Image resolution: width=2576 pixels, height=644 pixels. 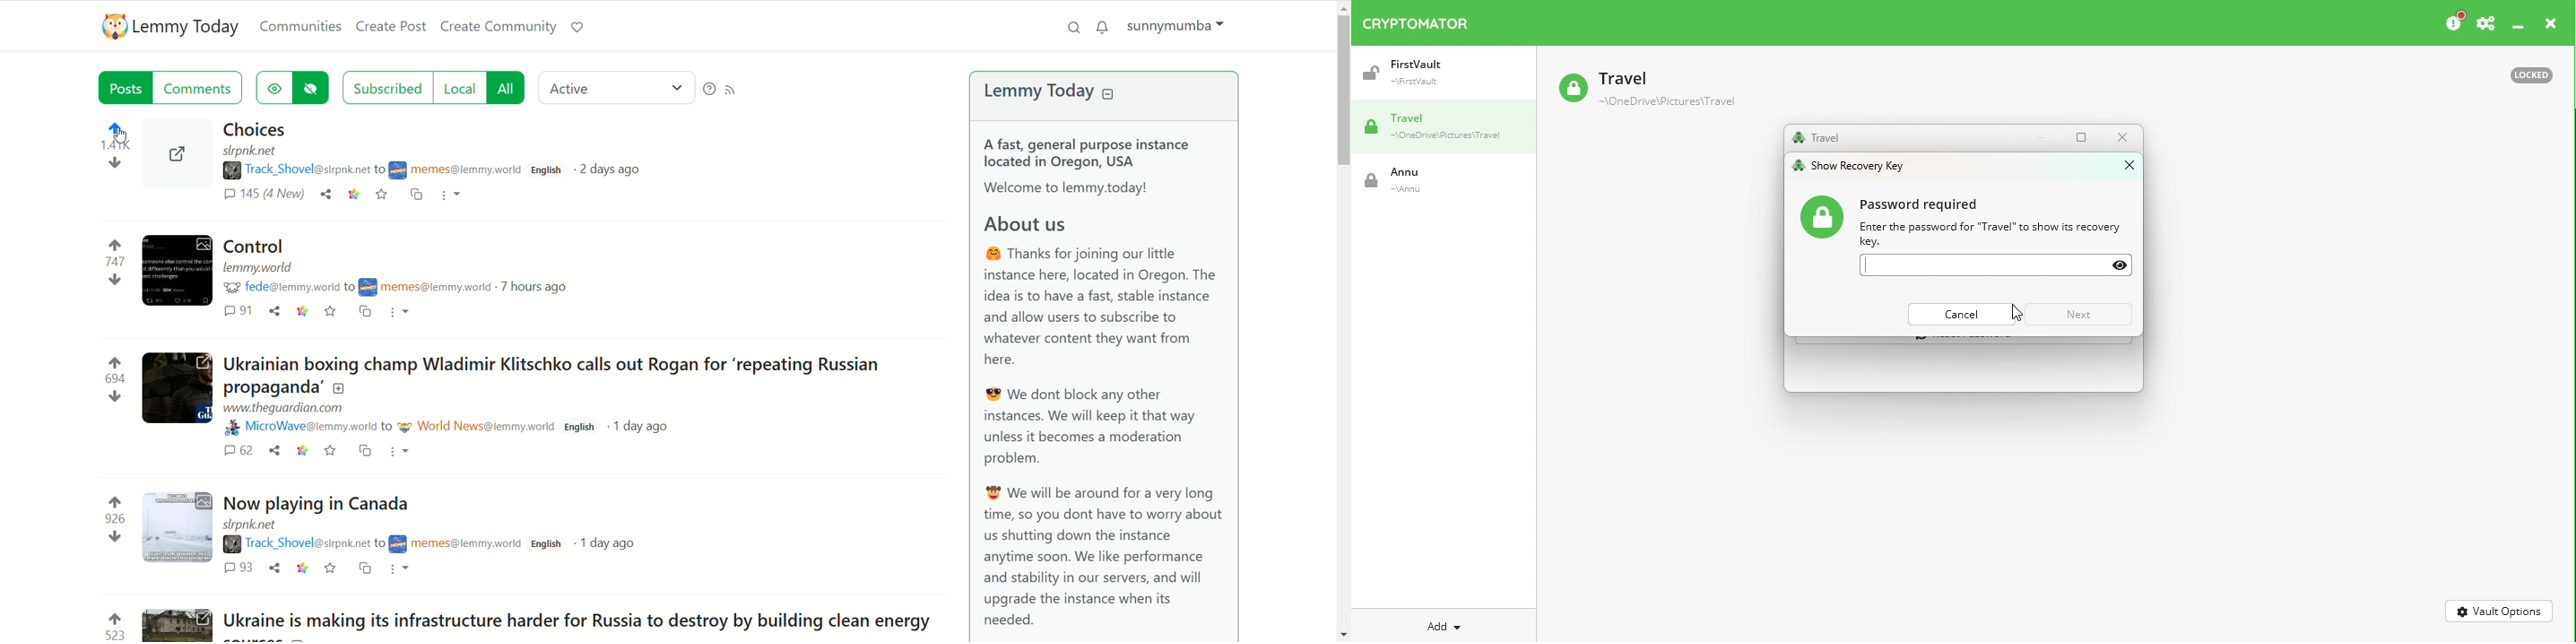 I want to click on communities, so click(x=301, y=27).